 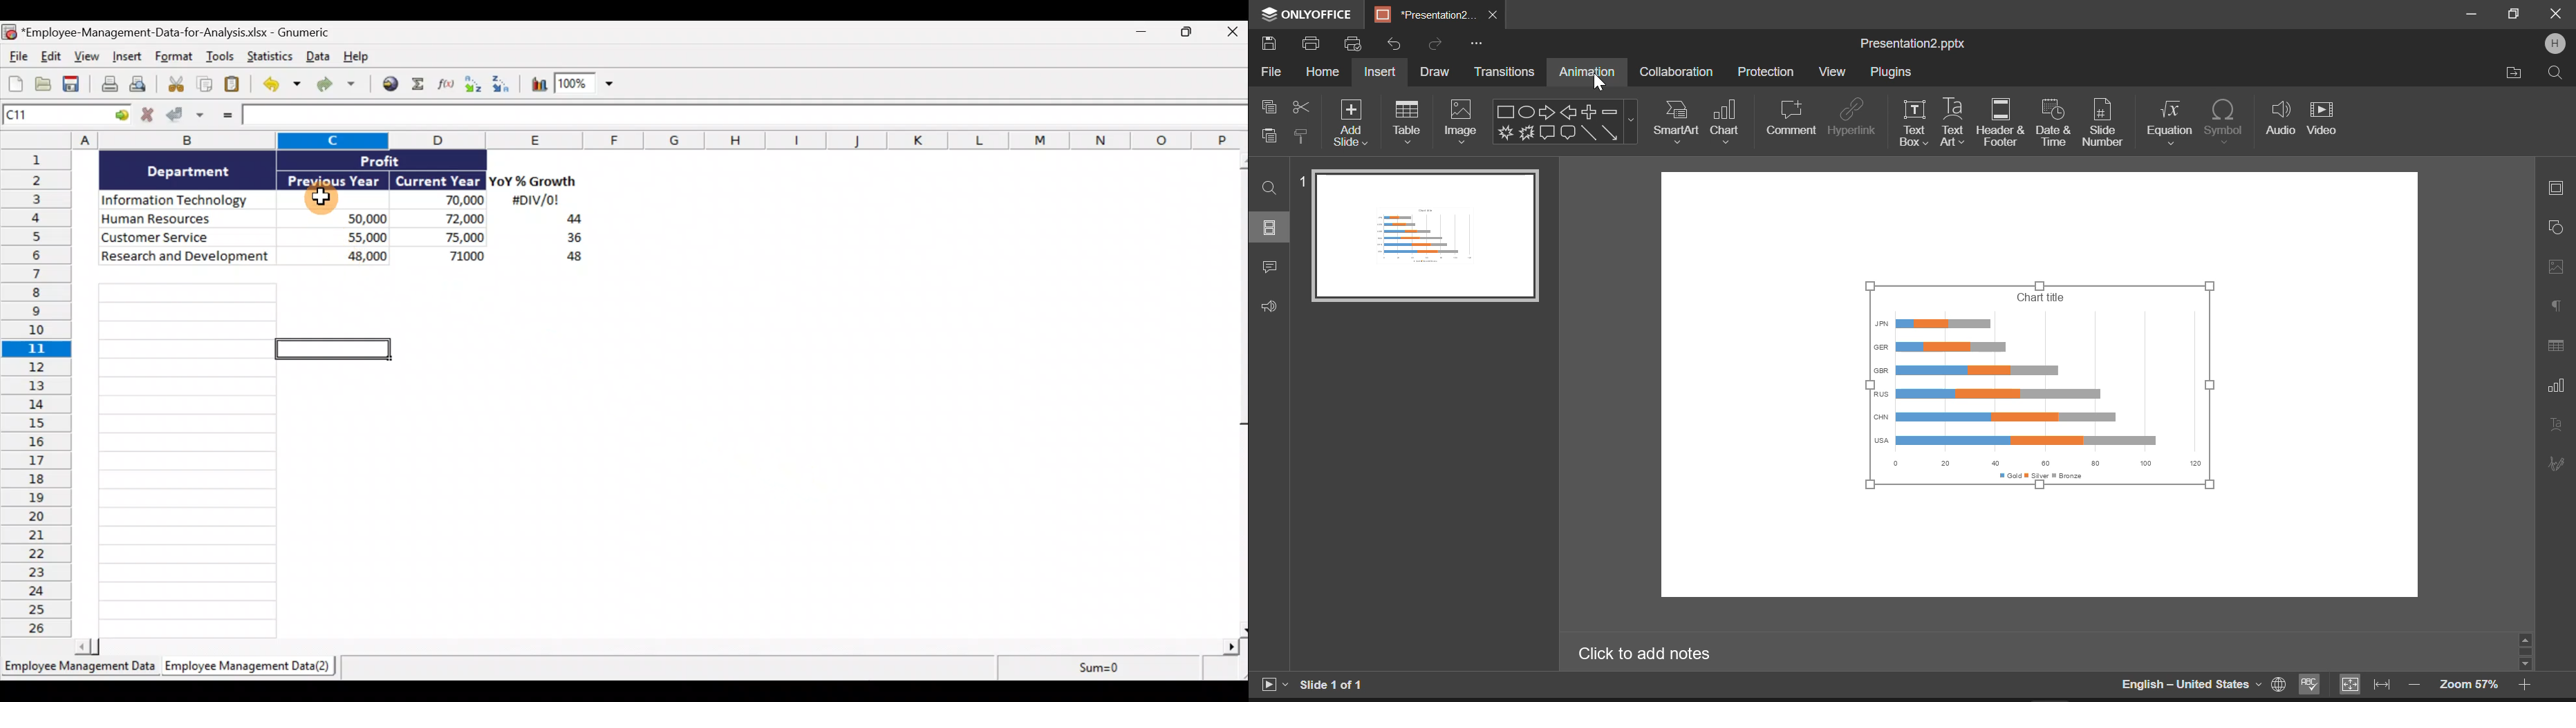 What do you see at coordinates (1381, 70) in the screenshot?
I see `Insert` at bounding box center [1381, 70].